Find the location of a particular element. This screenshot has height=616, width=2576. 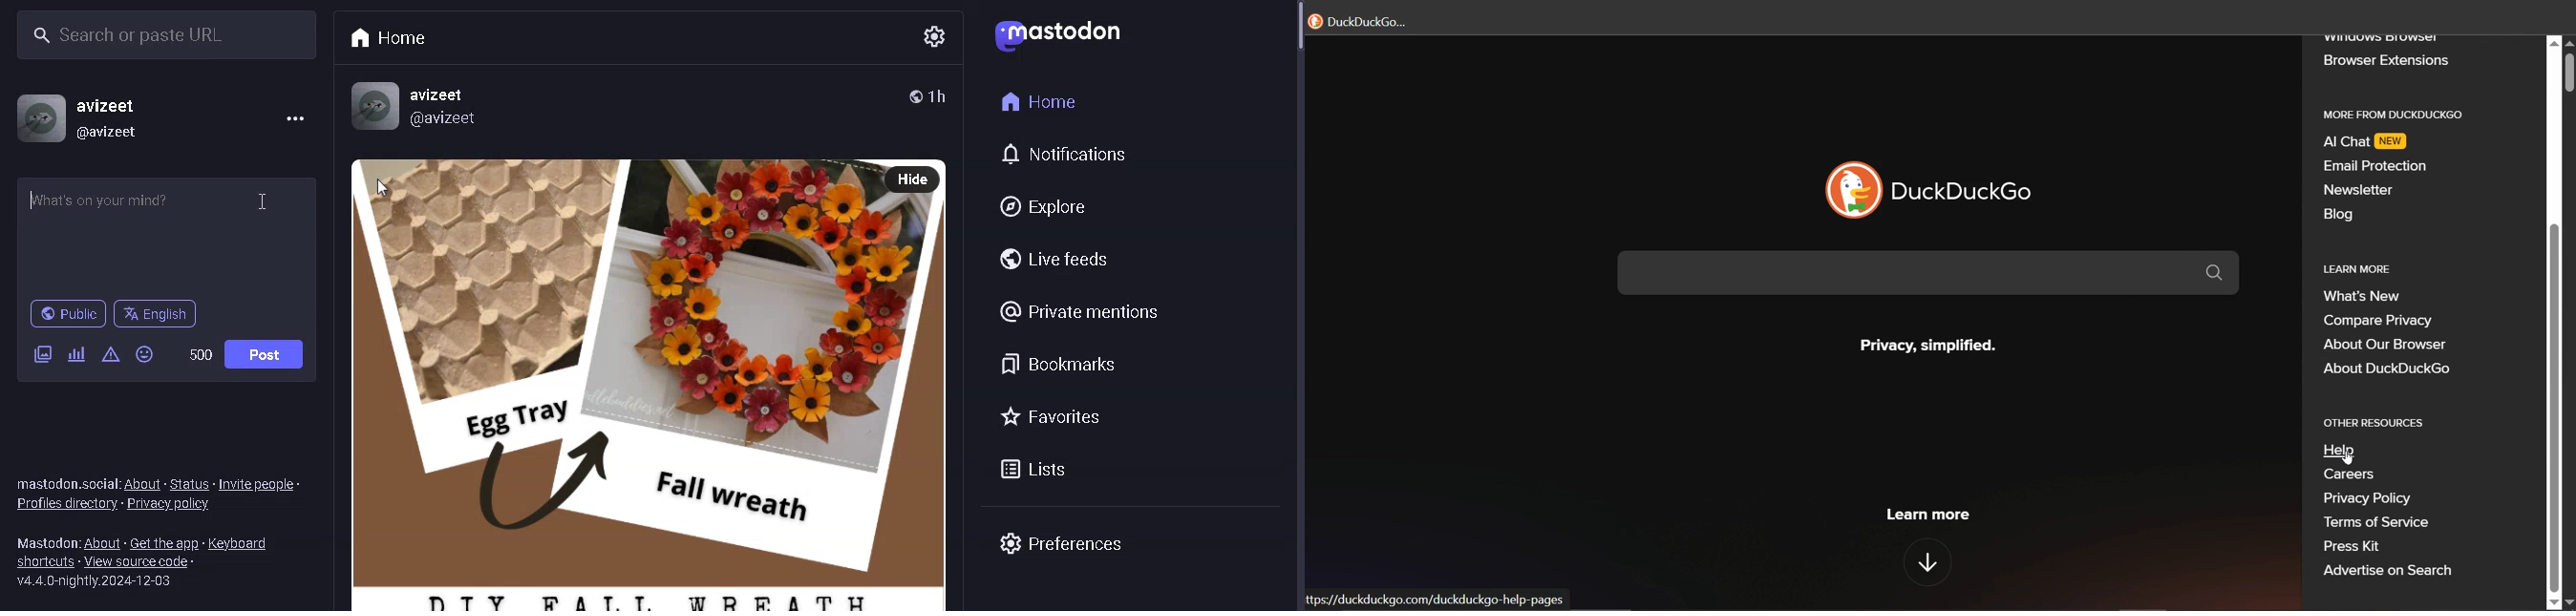

Advertise on search is located at coordinates (2390, 572).